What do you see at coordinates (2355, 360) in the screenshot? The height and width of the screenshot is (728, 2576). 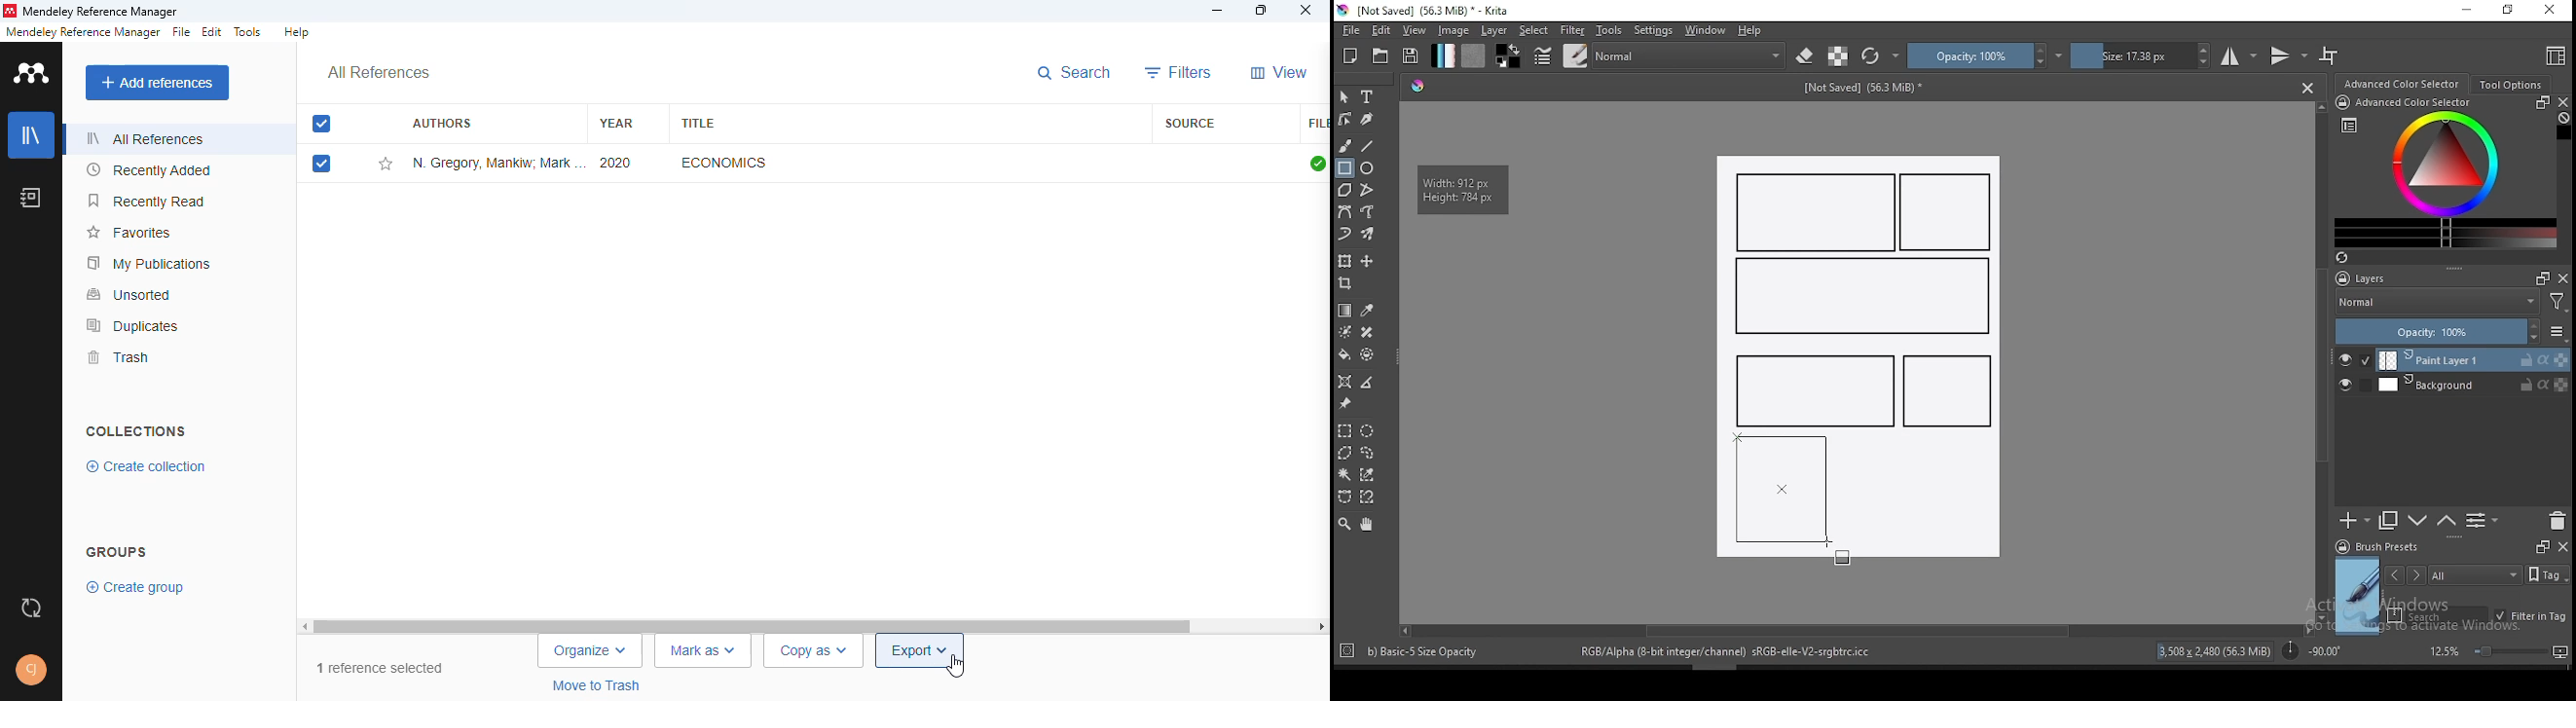 I see `layer visibility on/off` at bounding box center [2355, 360].